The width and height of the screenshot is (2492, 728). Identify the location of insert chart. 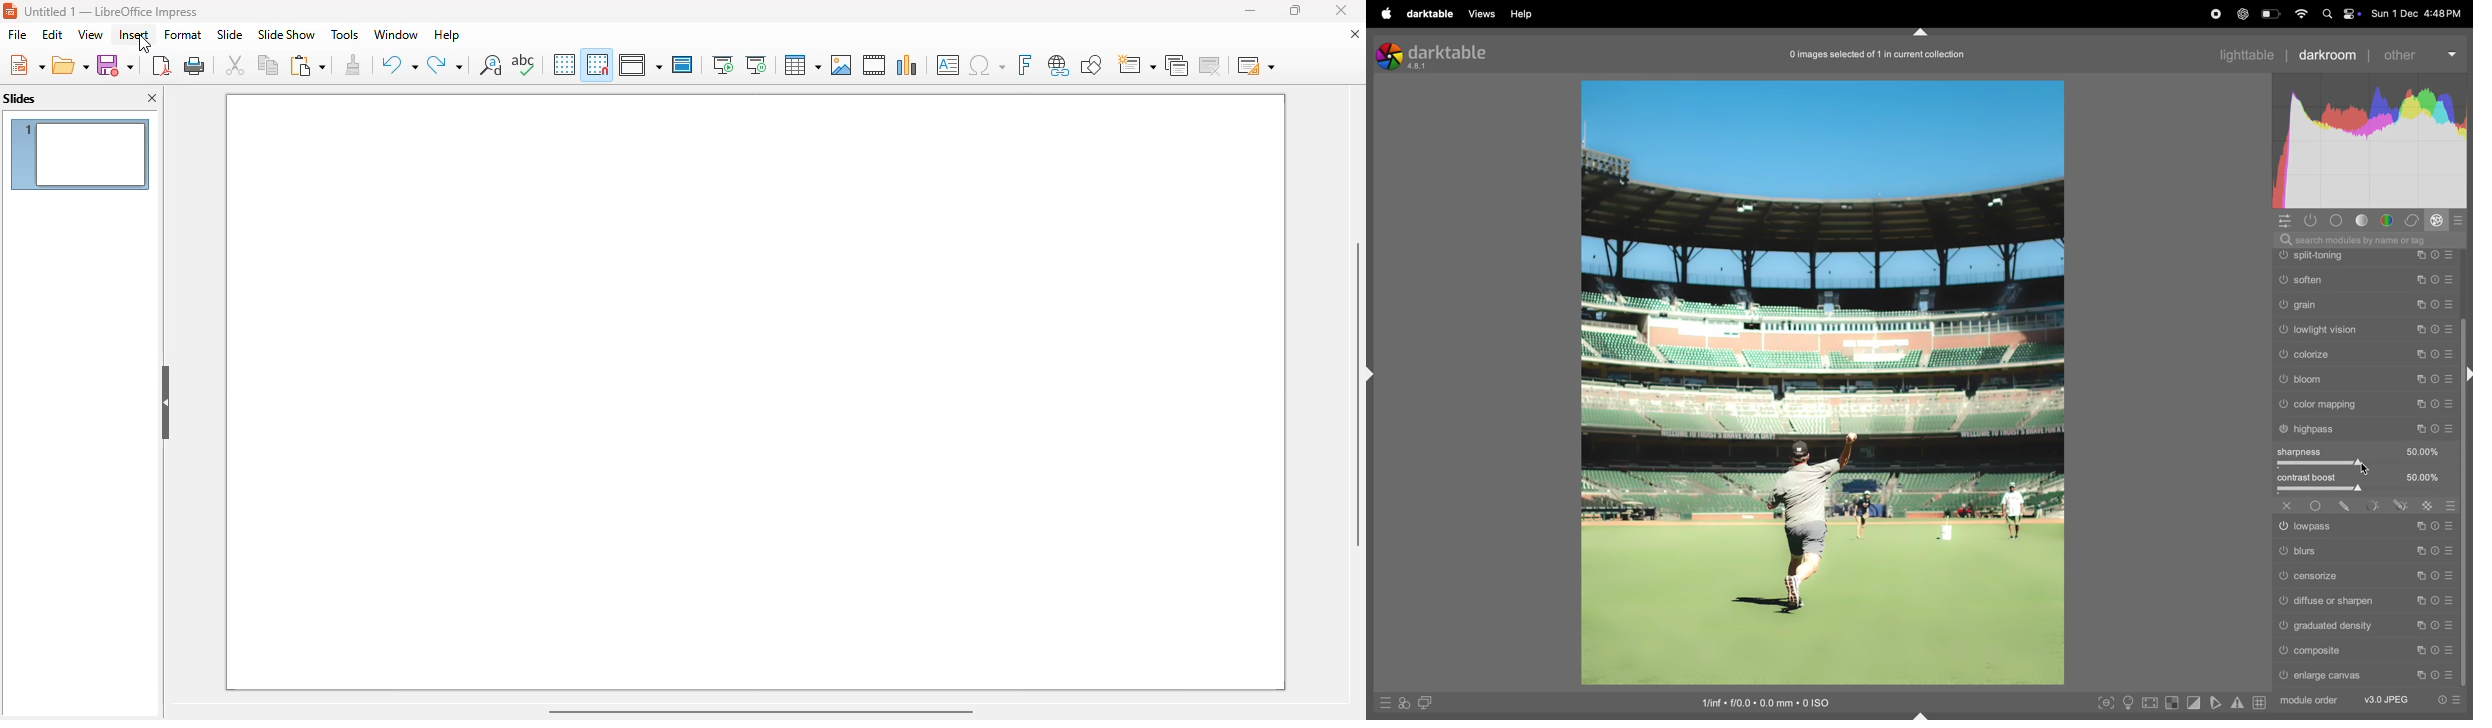
(907, 64).